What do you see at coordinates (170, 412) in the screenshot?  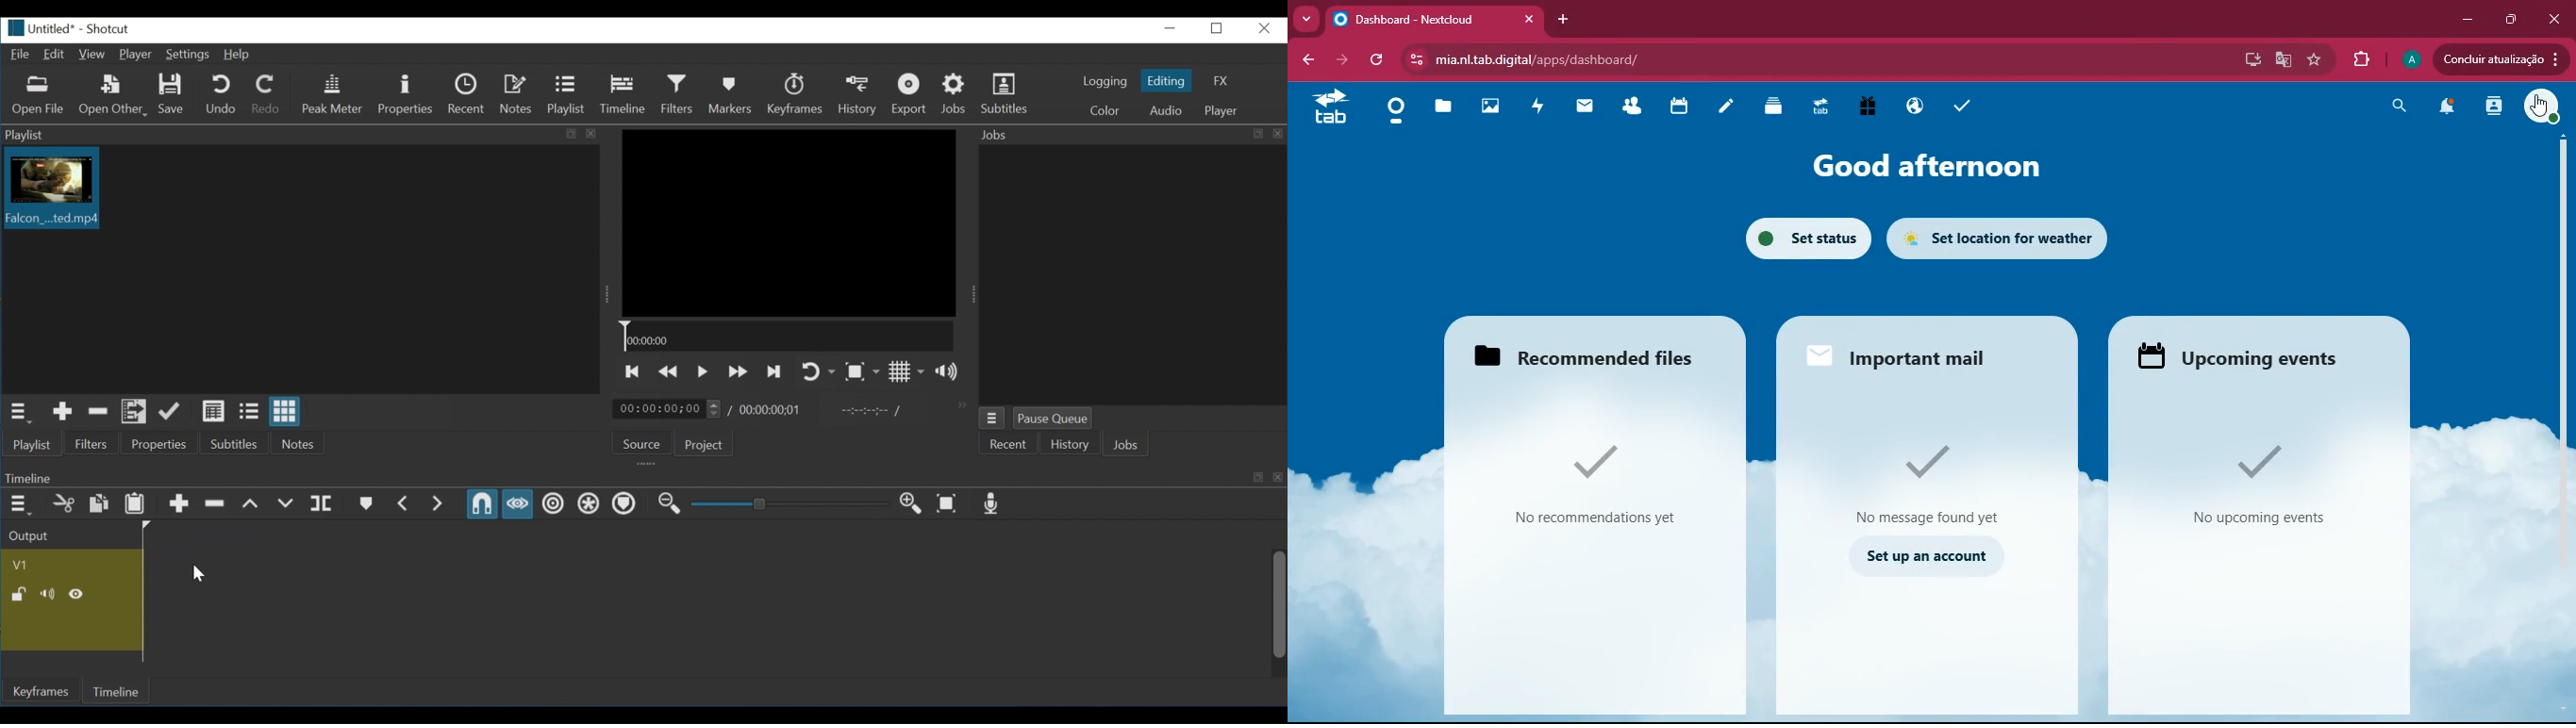 I see `Update` at bounding box center [170, 412].